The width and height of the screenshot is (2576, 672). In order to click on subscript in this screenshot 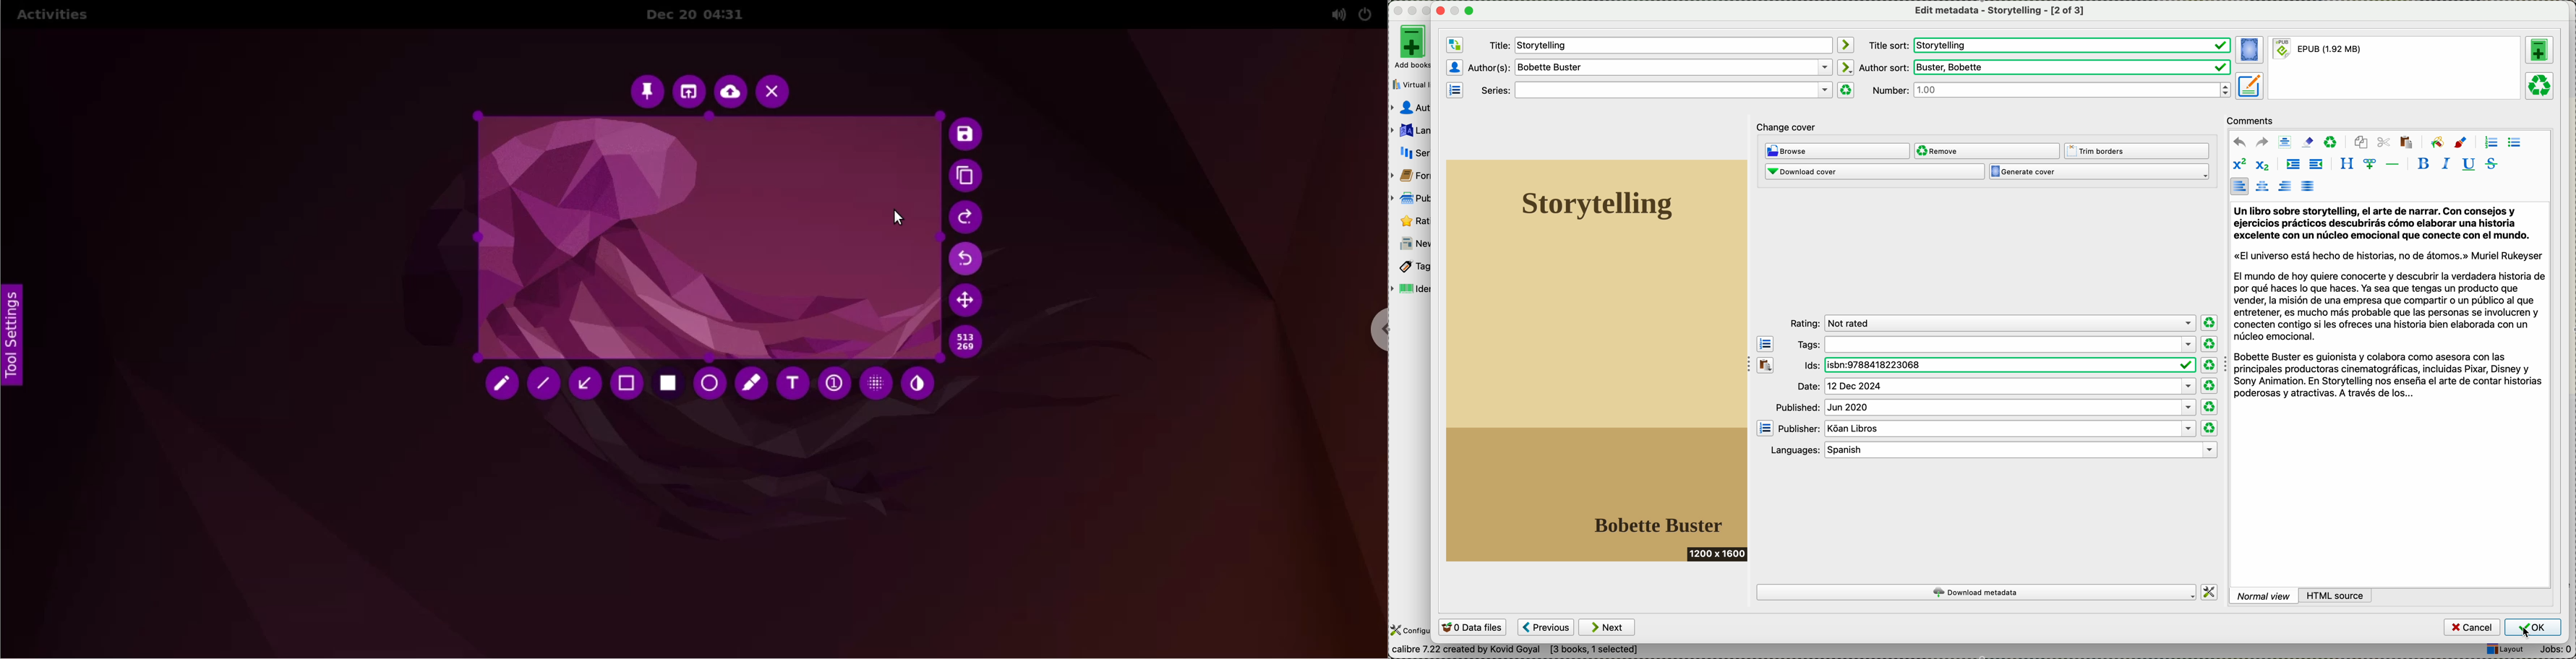, I will do `click(2263, 165)`.